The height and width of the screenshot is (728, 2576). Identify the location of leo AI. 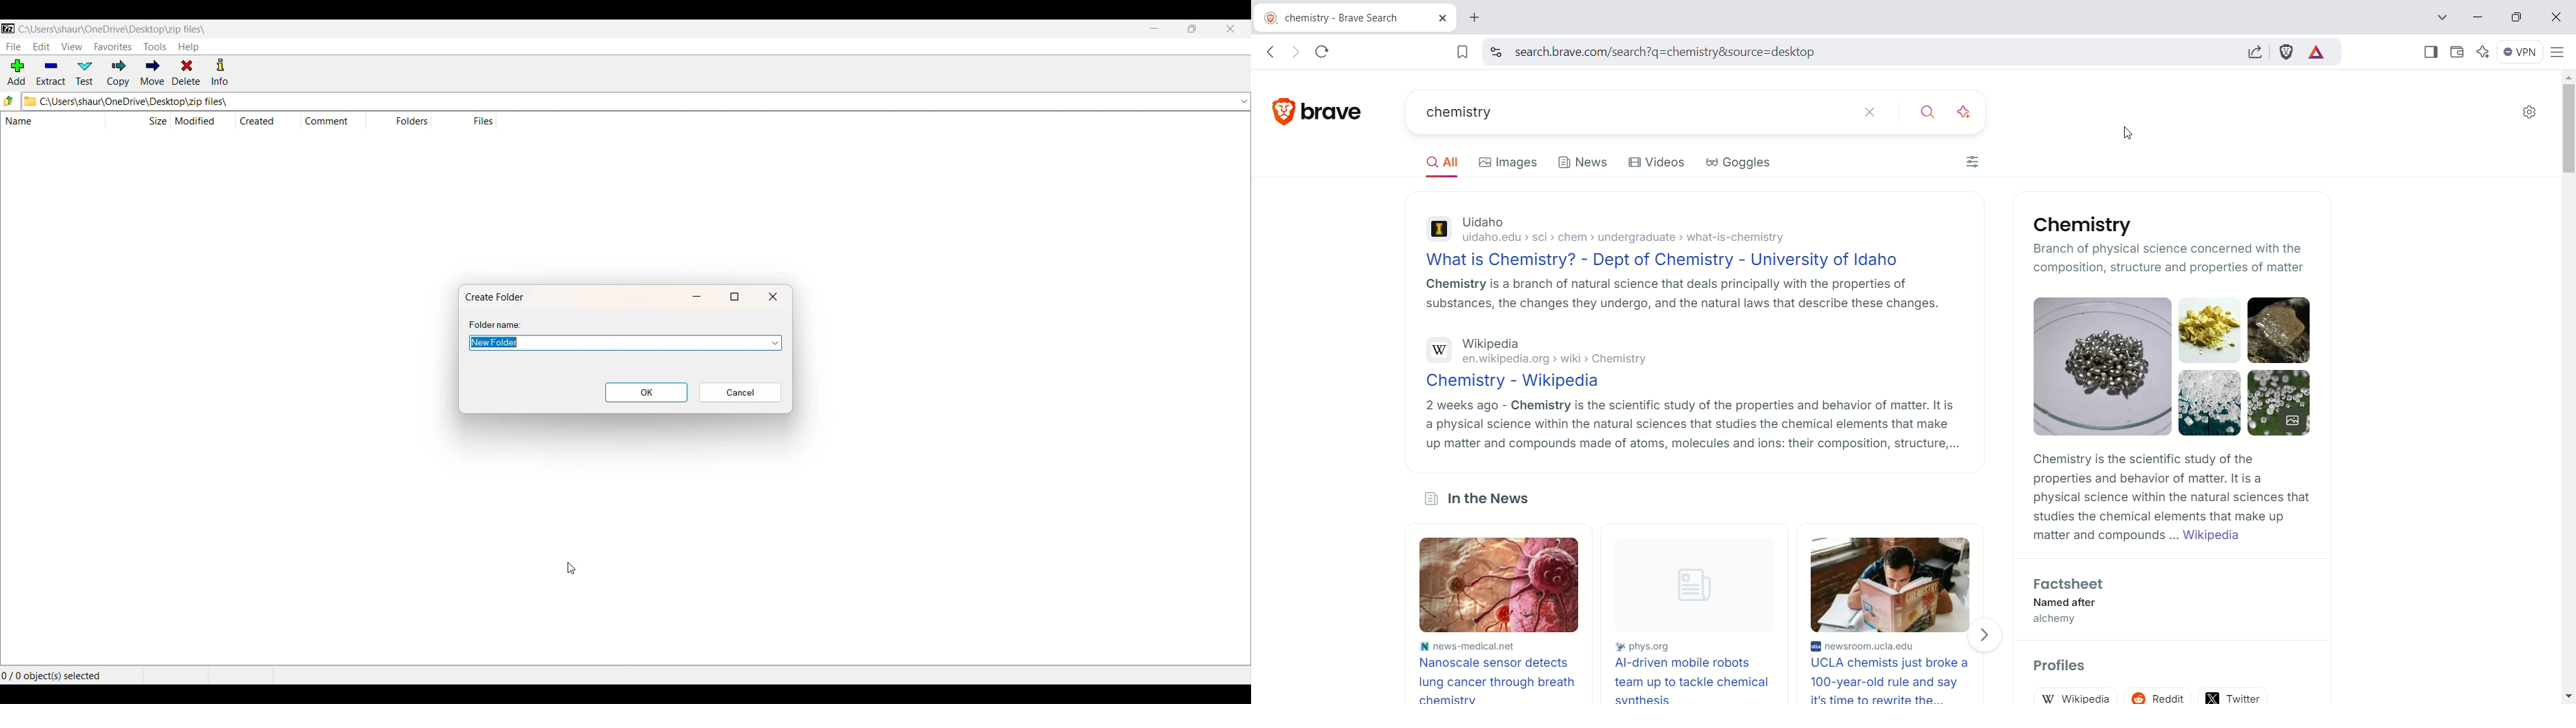
(2486, 50).